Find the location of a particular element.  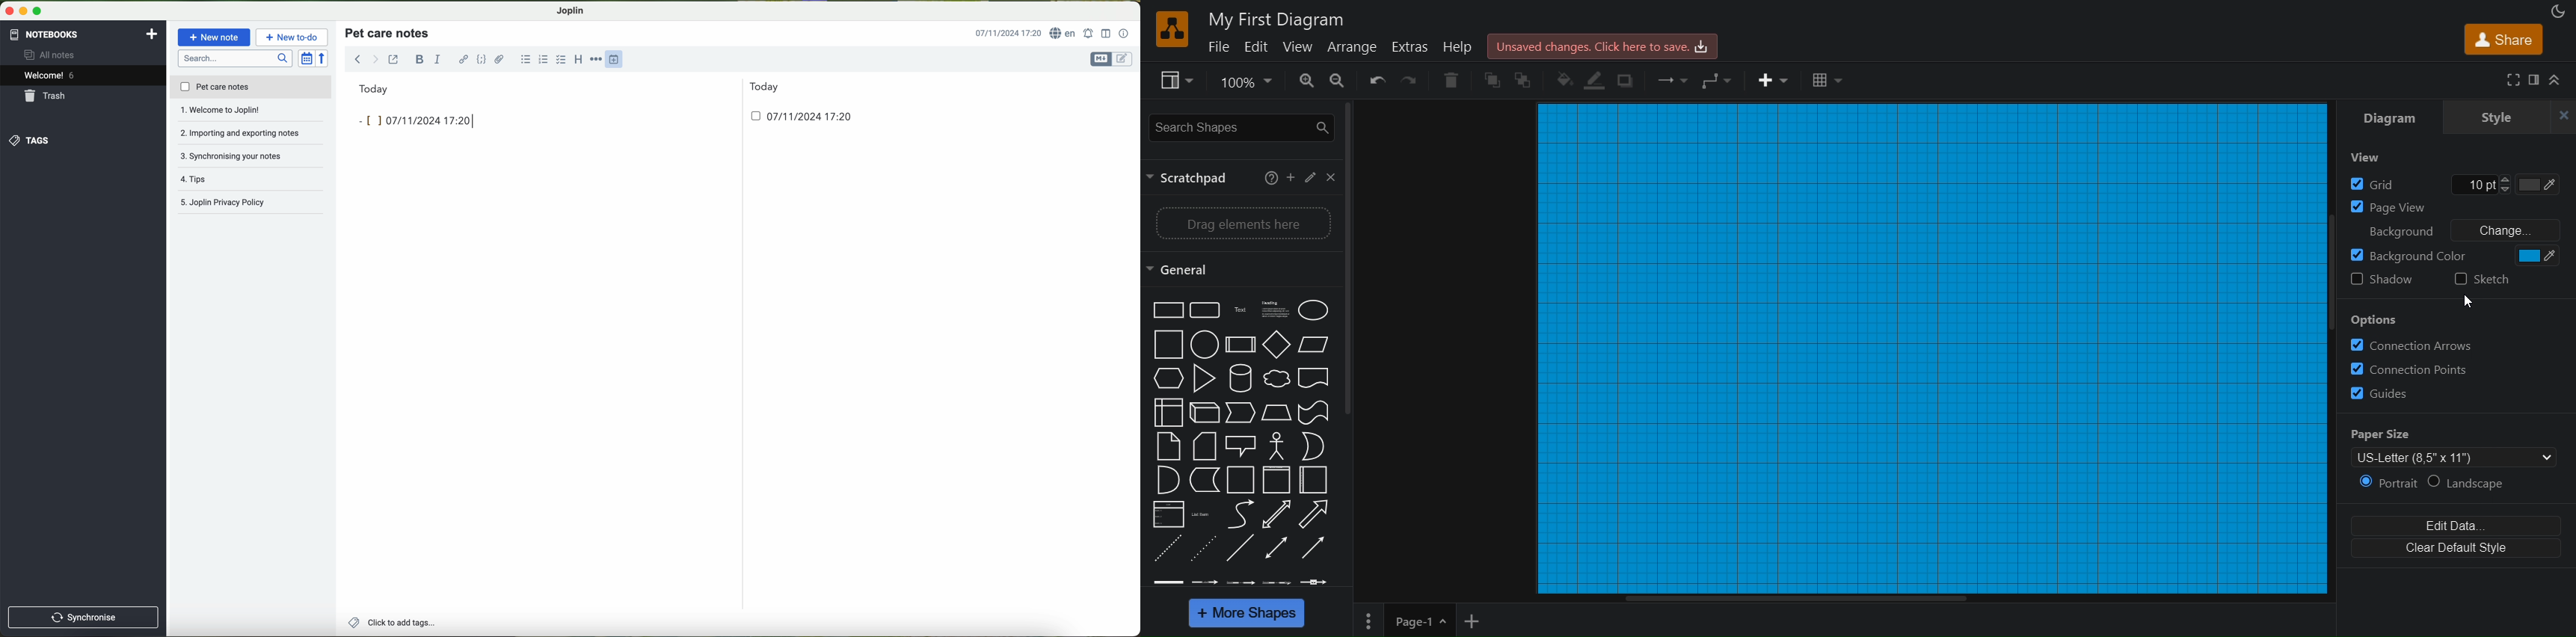

hour and date is located at coordinates (1008, 34).